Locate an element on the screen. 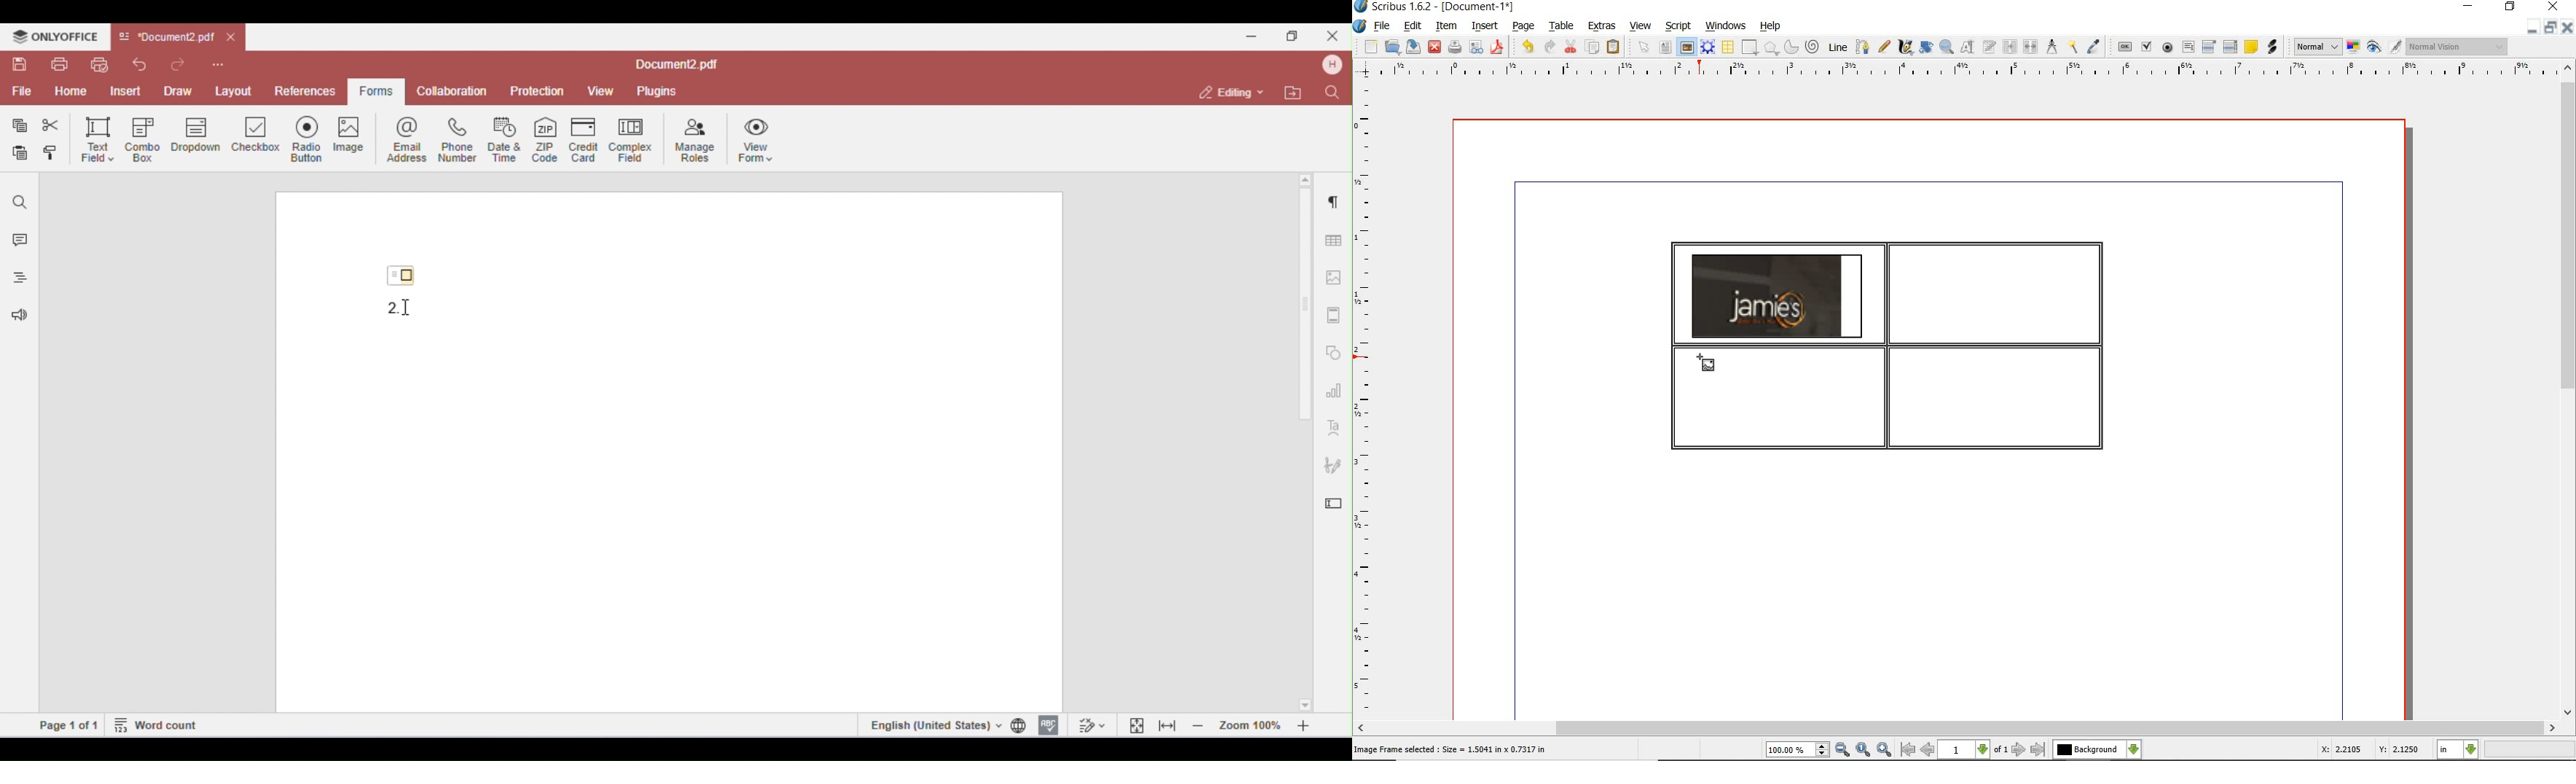 The image size is (2576, 784). item is located at coordinates (1445, 26).